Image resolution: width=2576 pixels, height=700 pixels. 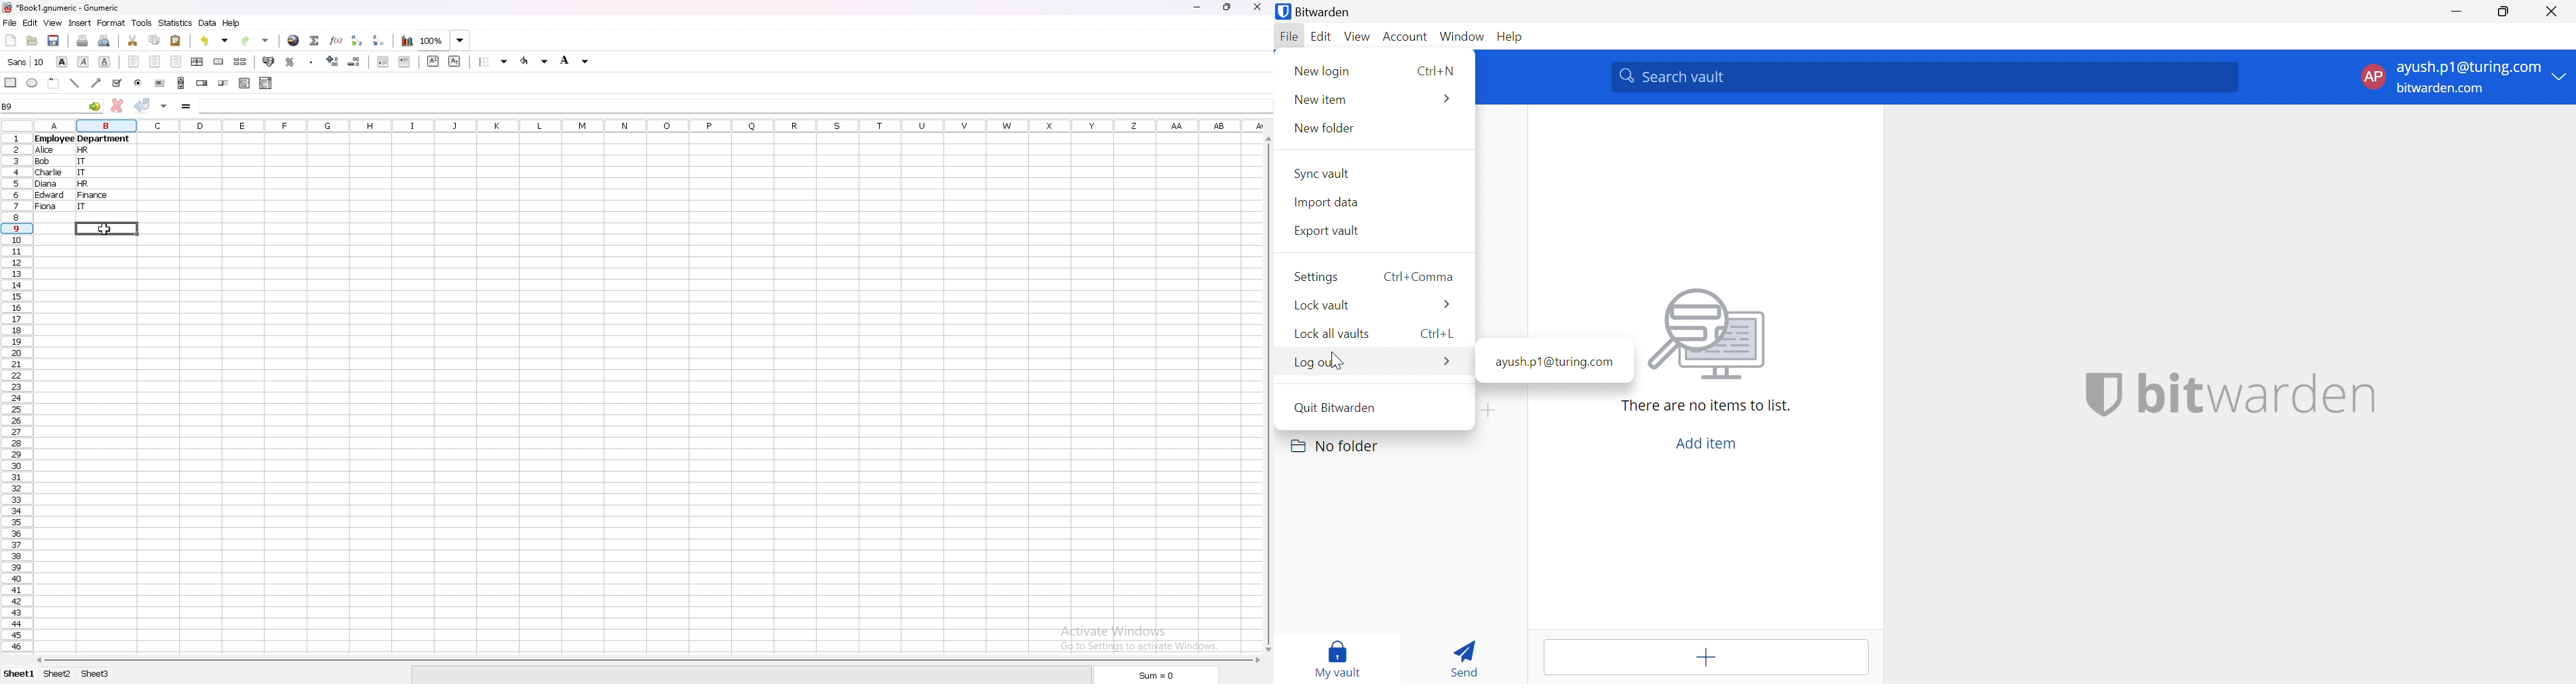 I want to click on sort descending, so click(x=379, y=41).